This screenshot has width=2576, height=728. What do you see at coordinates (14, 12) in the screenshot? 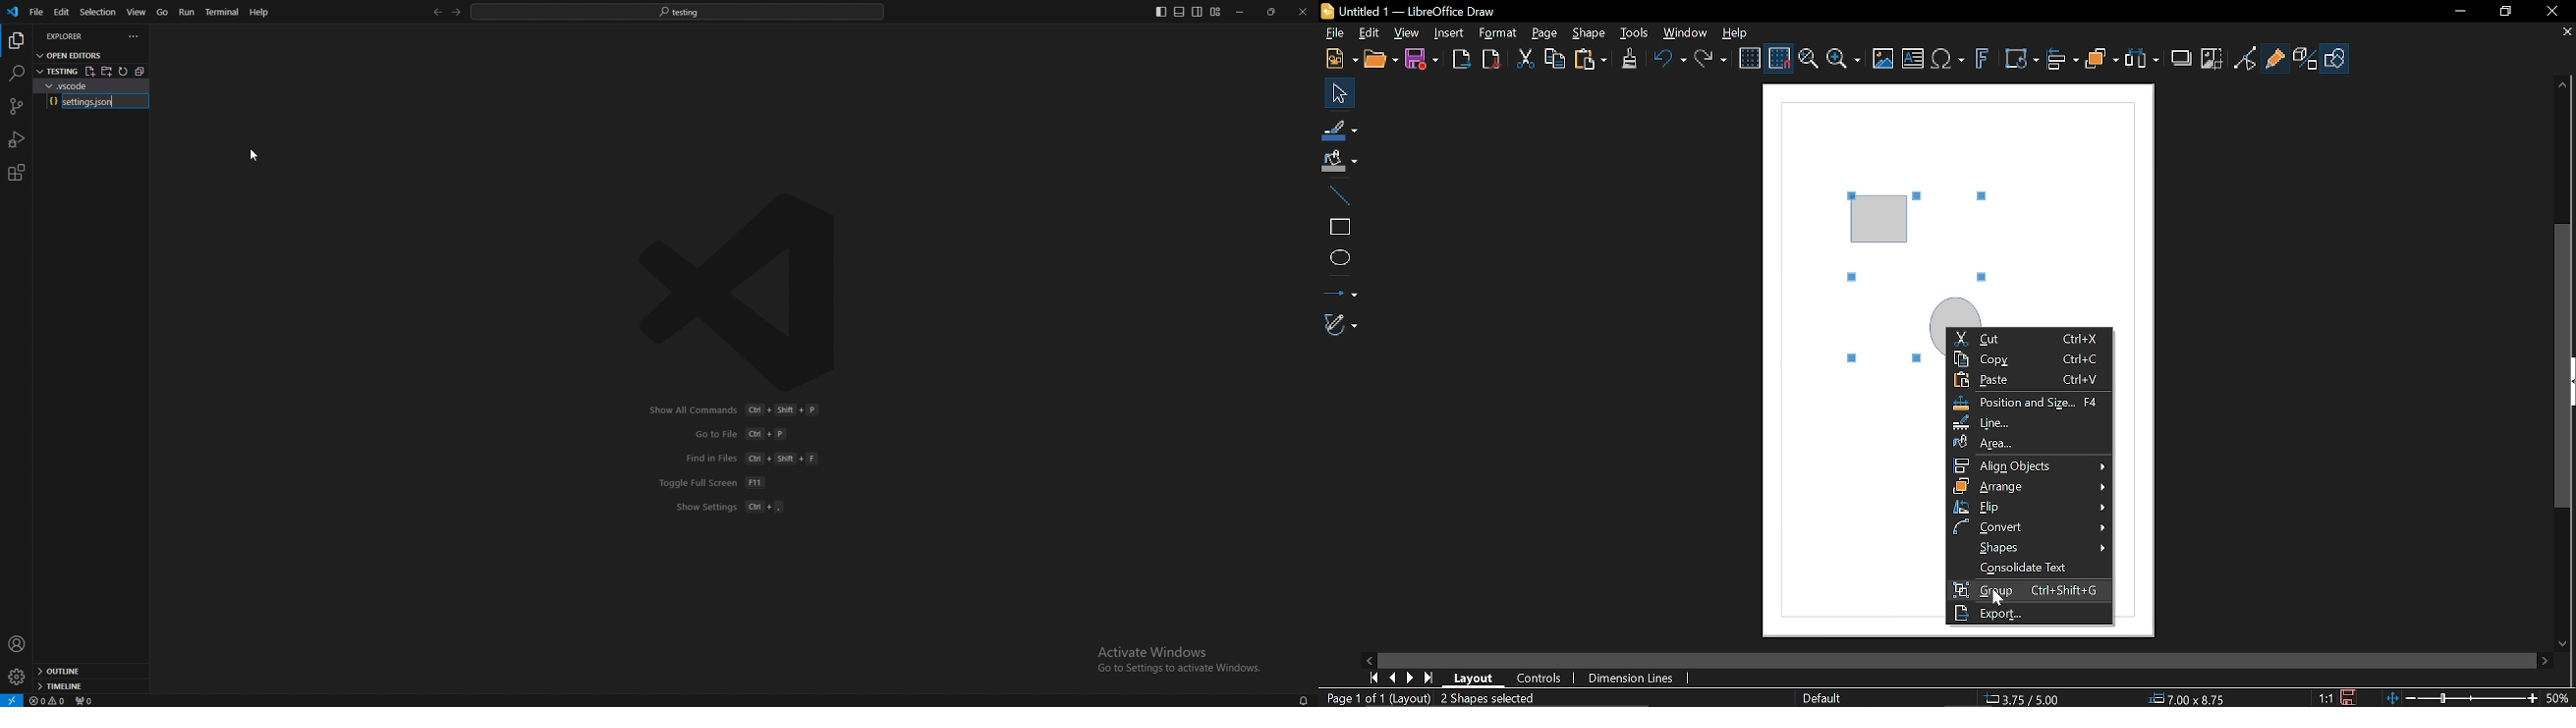
I see `vscode` at bounding box center [14, 12].